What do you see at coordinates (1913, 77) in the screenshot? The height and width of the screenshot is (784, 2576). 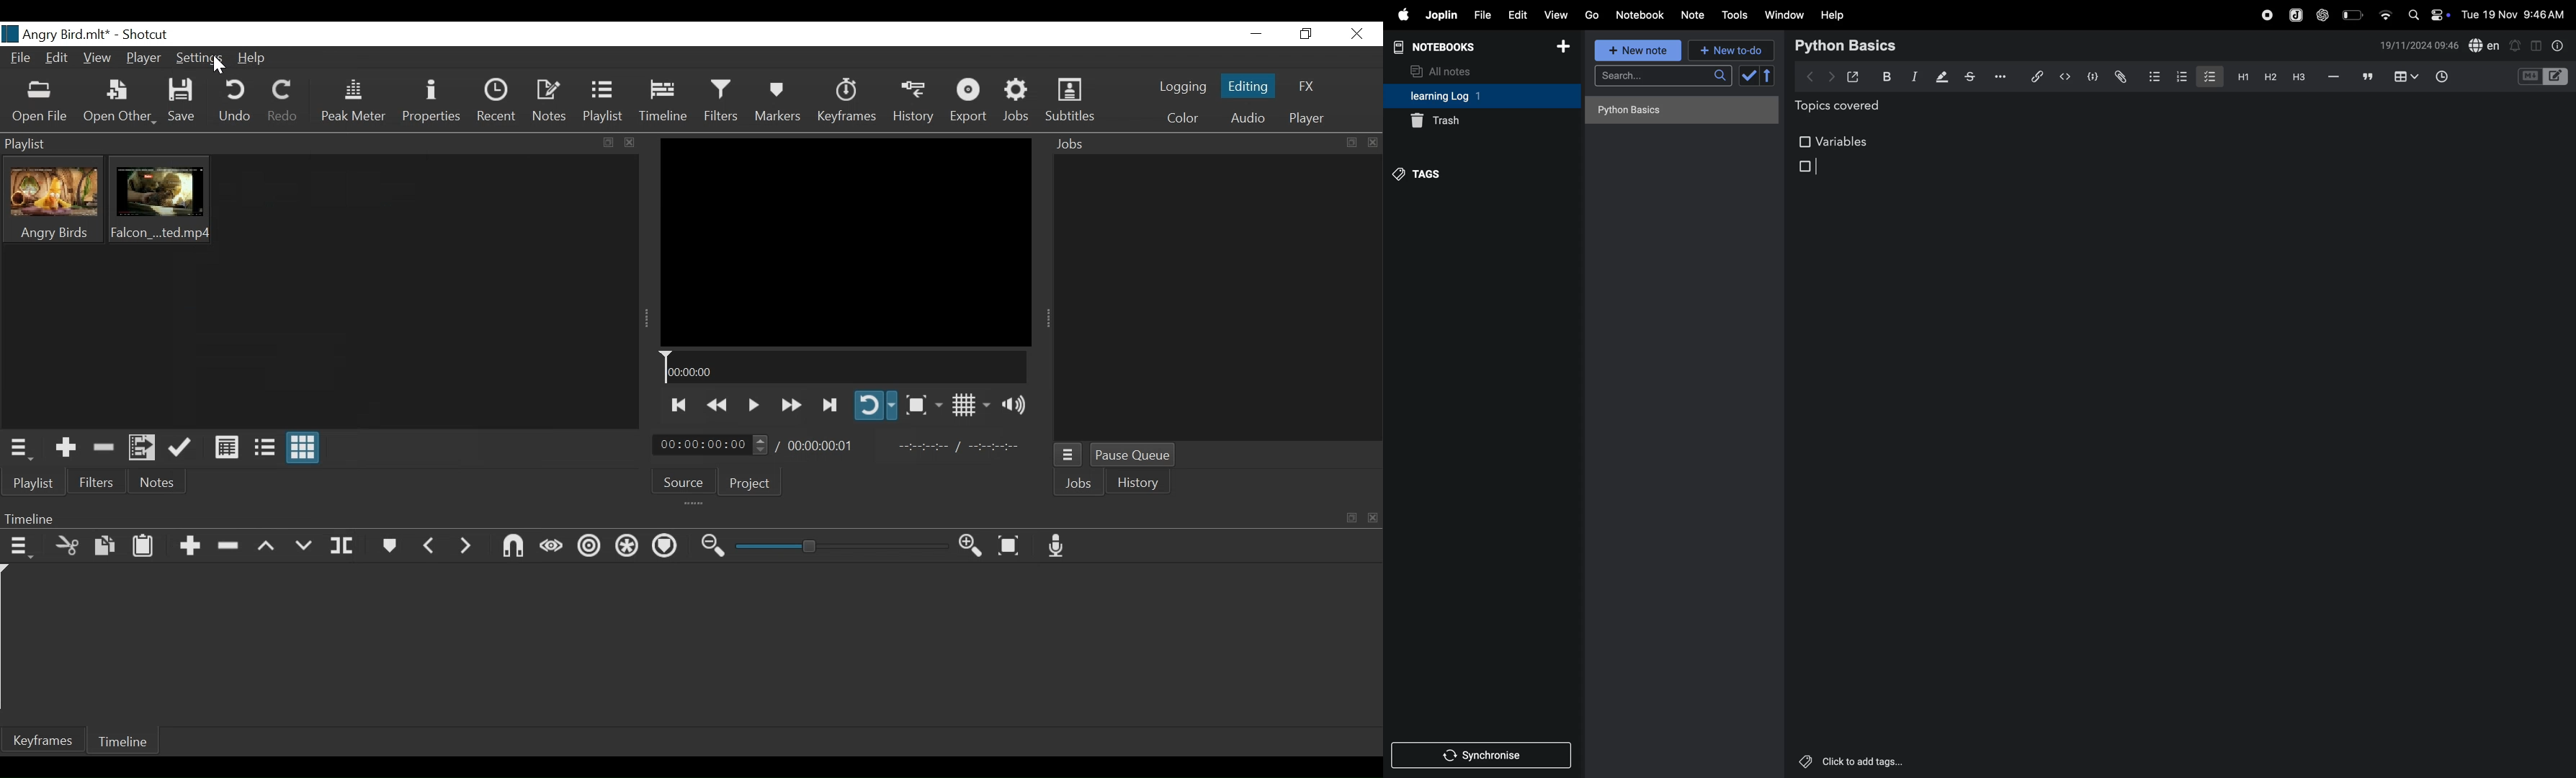 I see `itallic` at bounding box center [1913, 77].